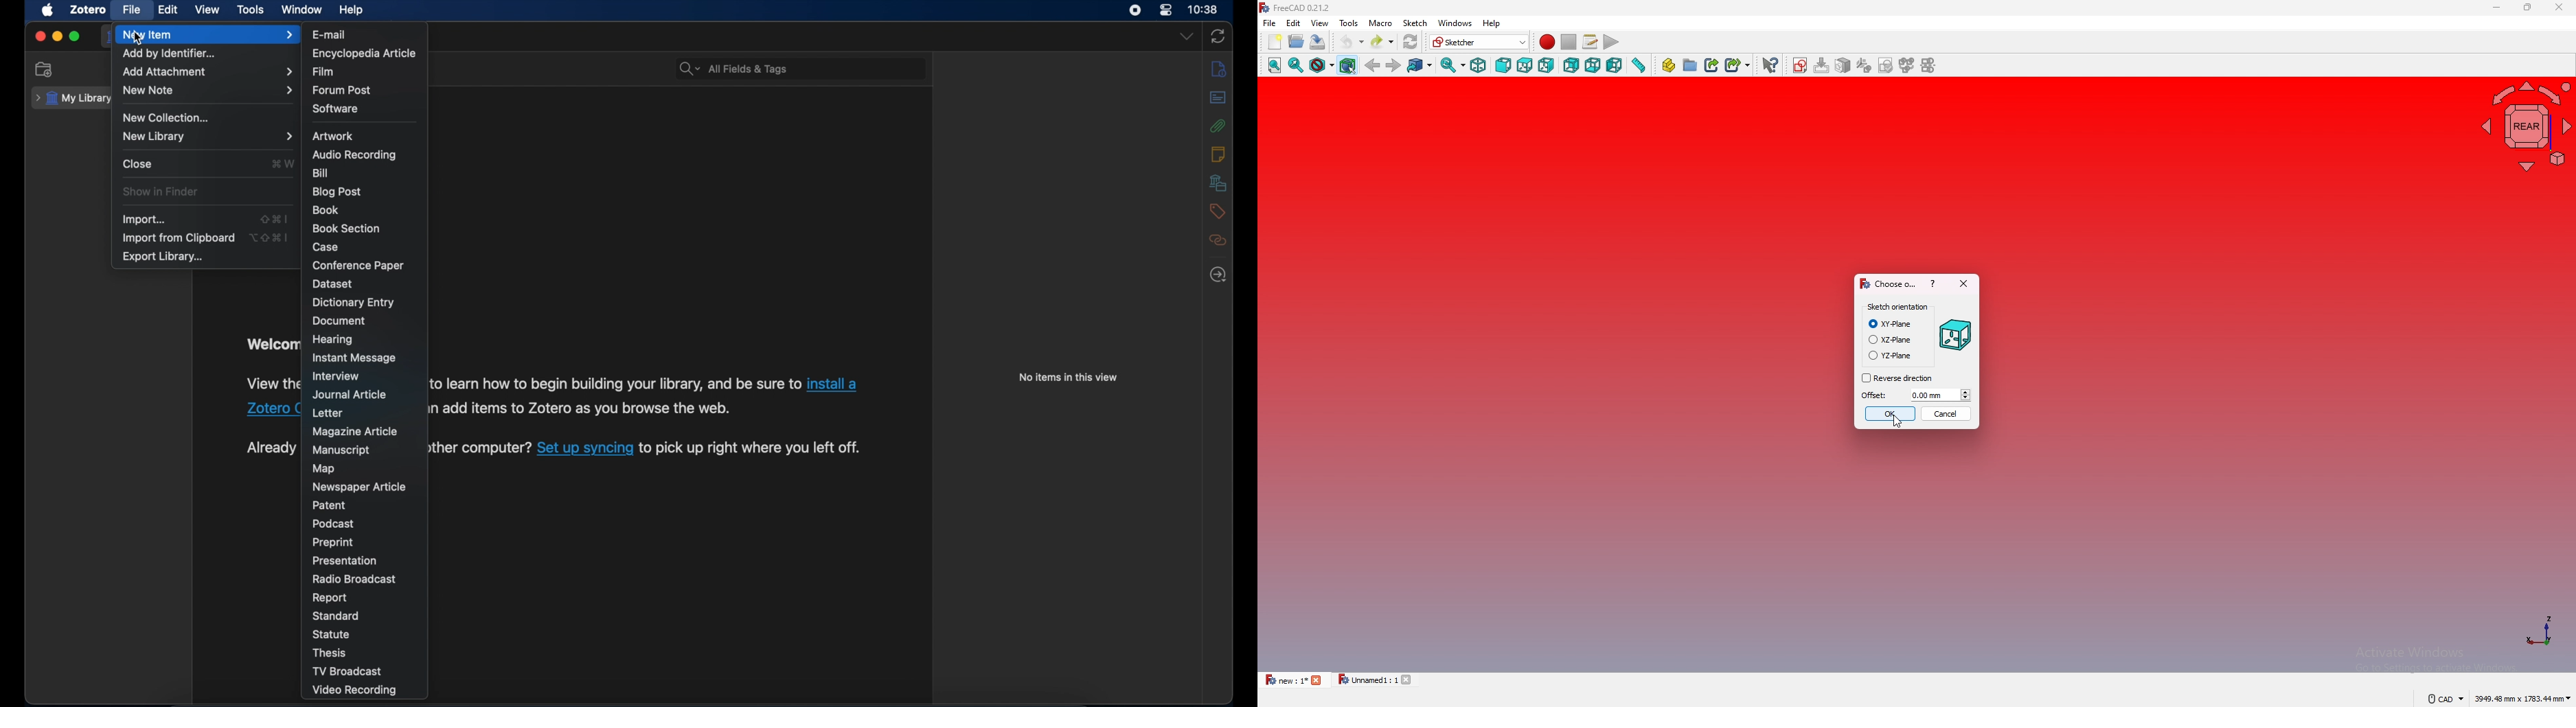 The width and height of the screenshot is (2576, 728). I want to click on ok, so click(1889, 413).